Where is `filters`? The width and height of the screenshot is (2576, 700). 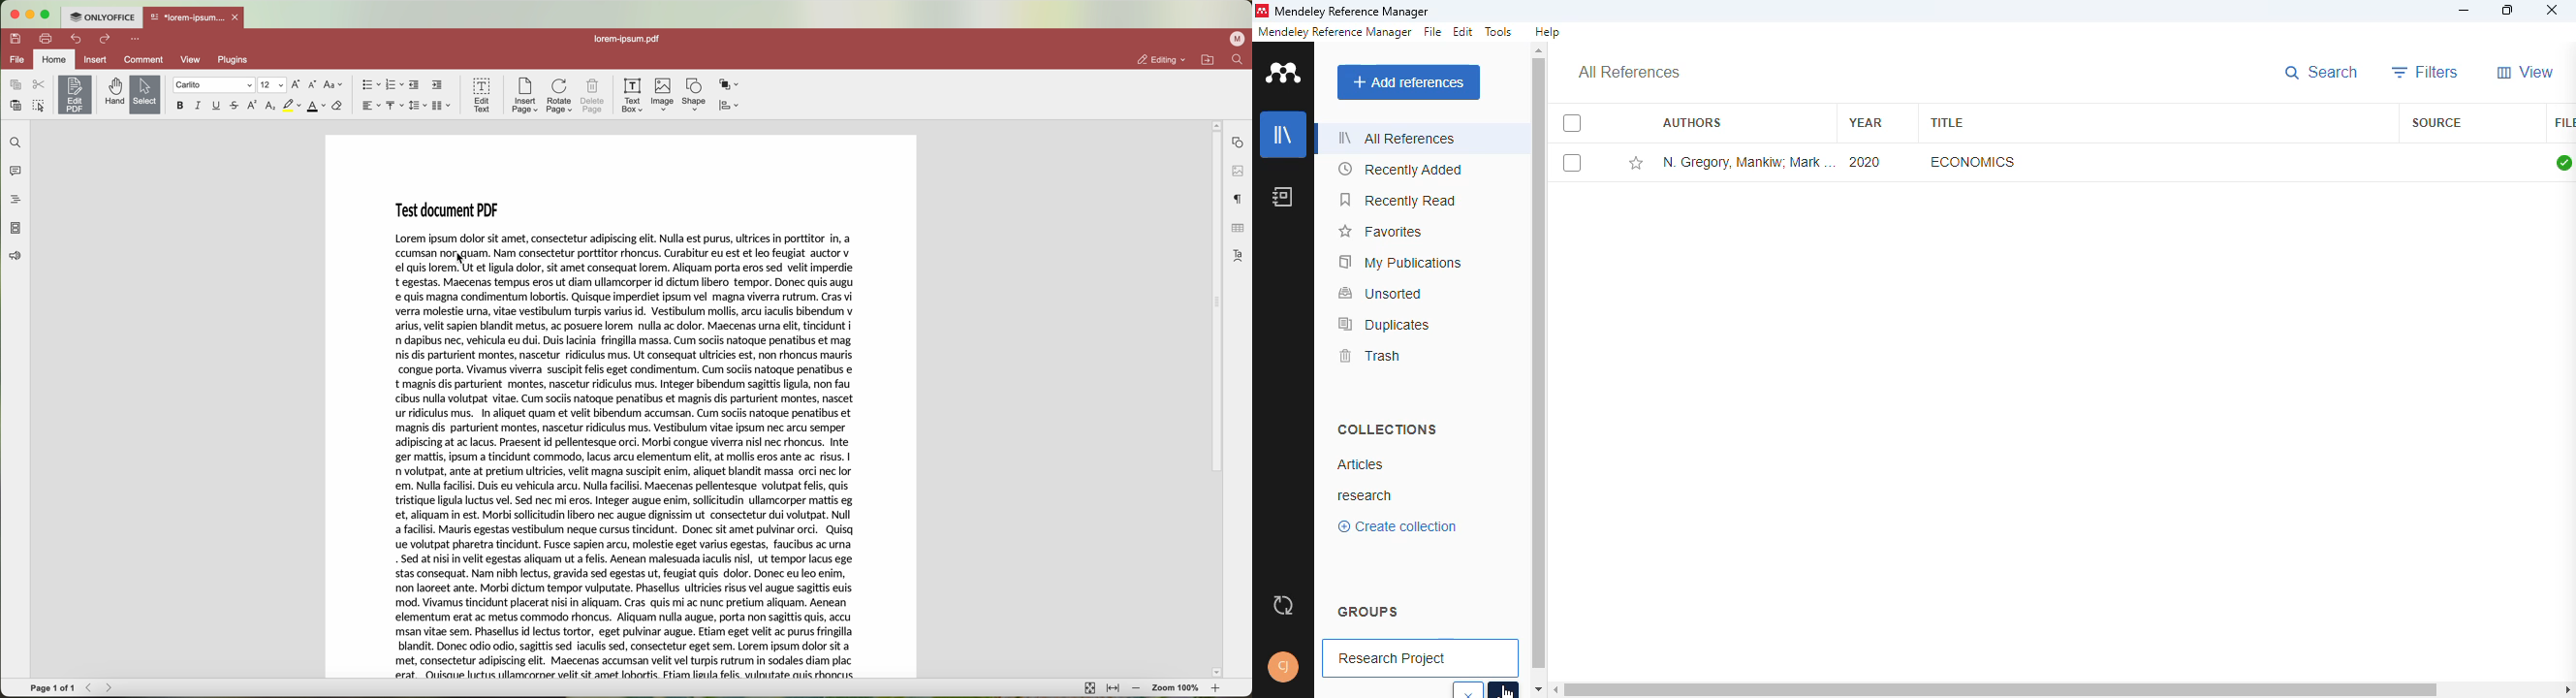
filters is located at coordinates (2426, 73).